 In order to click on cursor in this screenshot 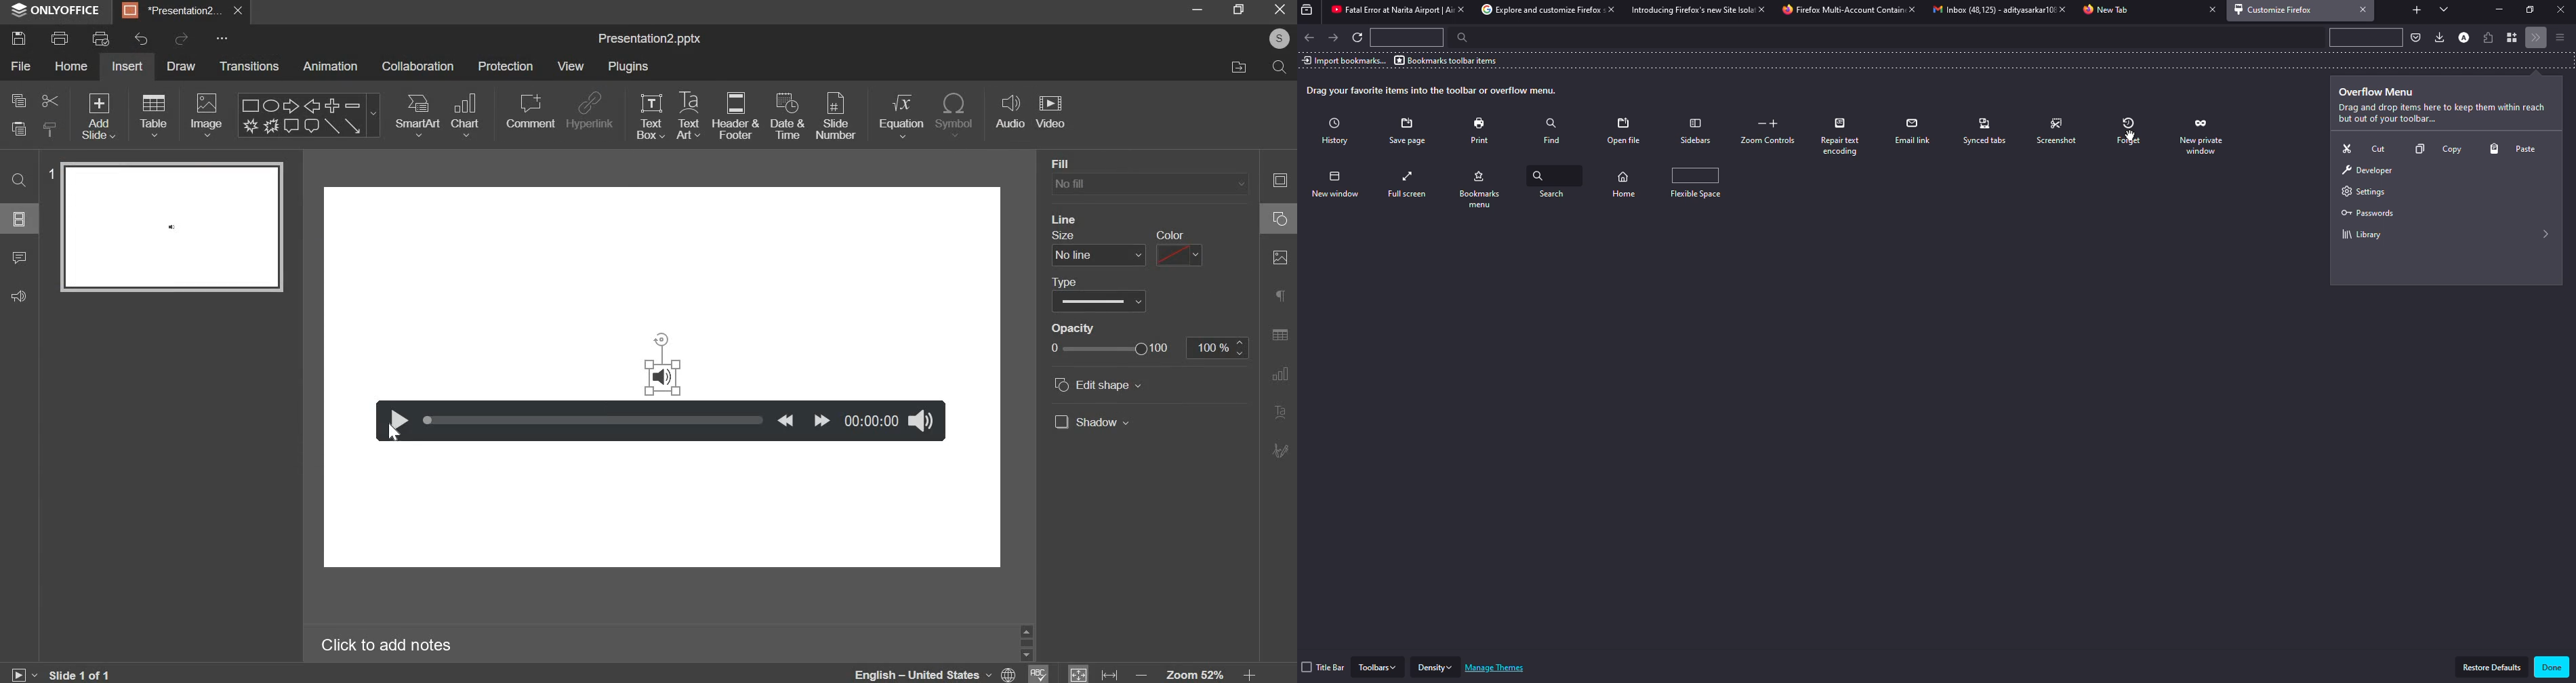, I will do `click(393, 433)`.